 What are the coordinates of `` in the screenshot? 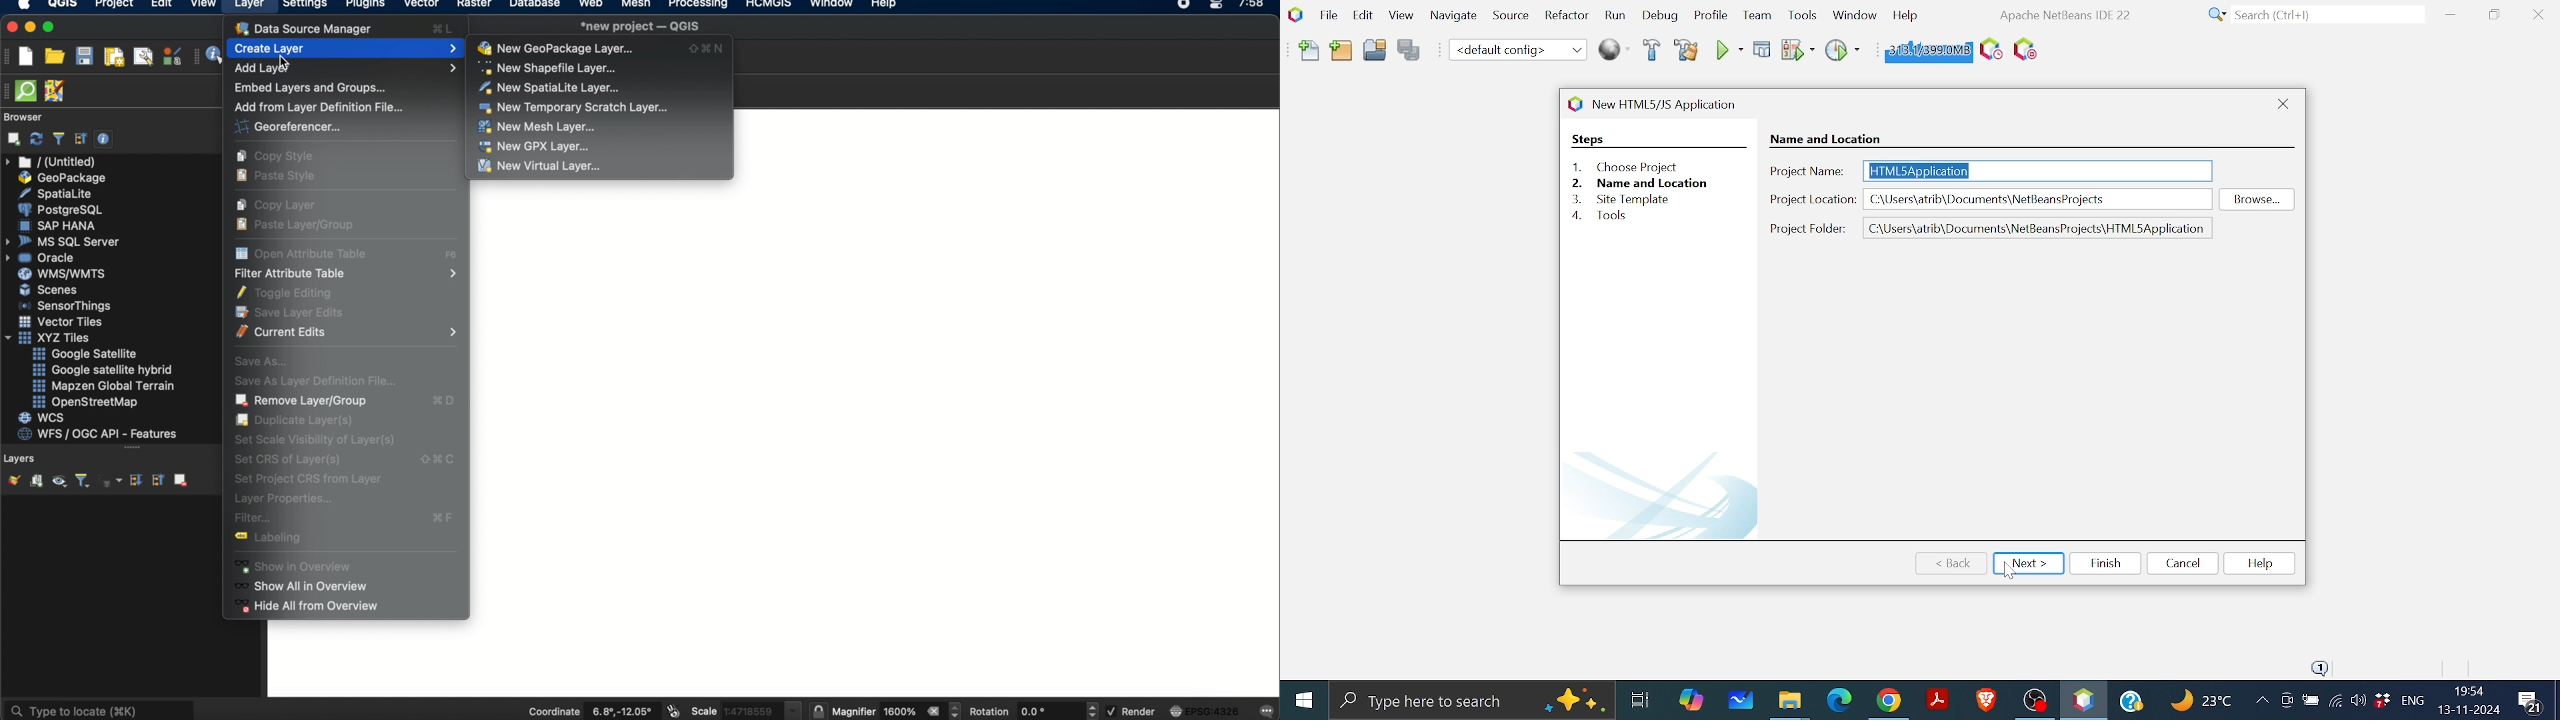 It's located at (1797, 50).